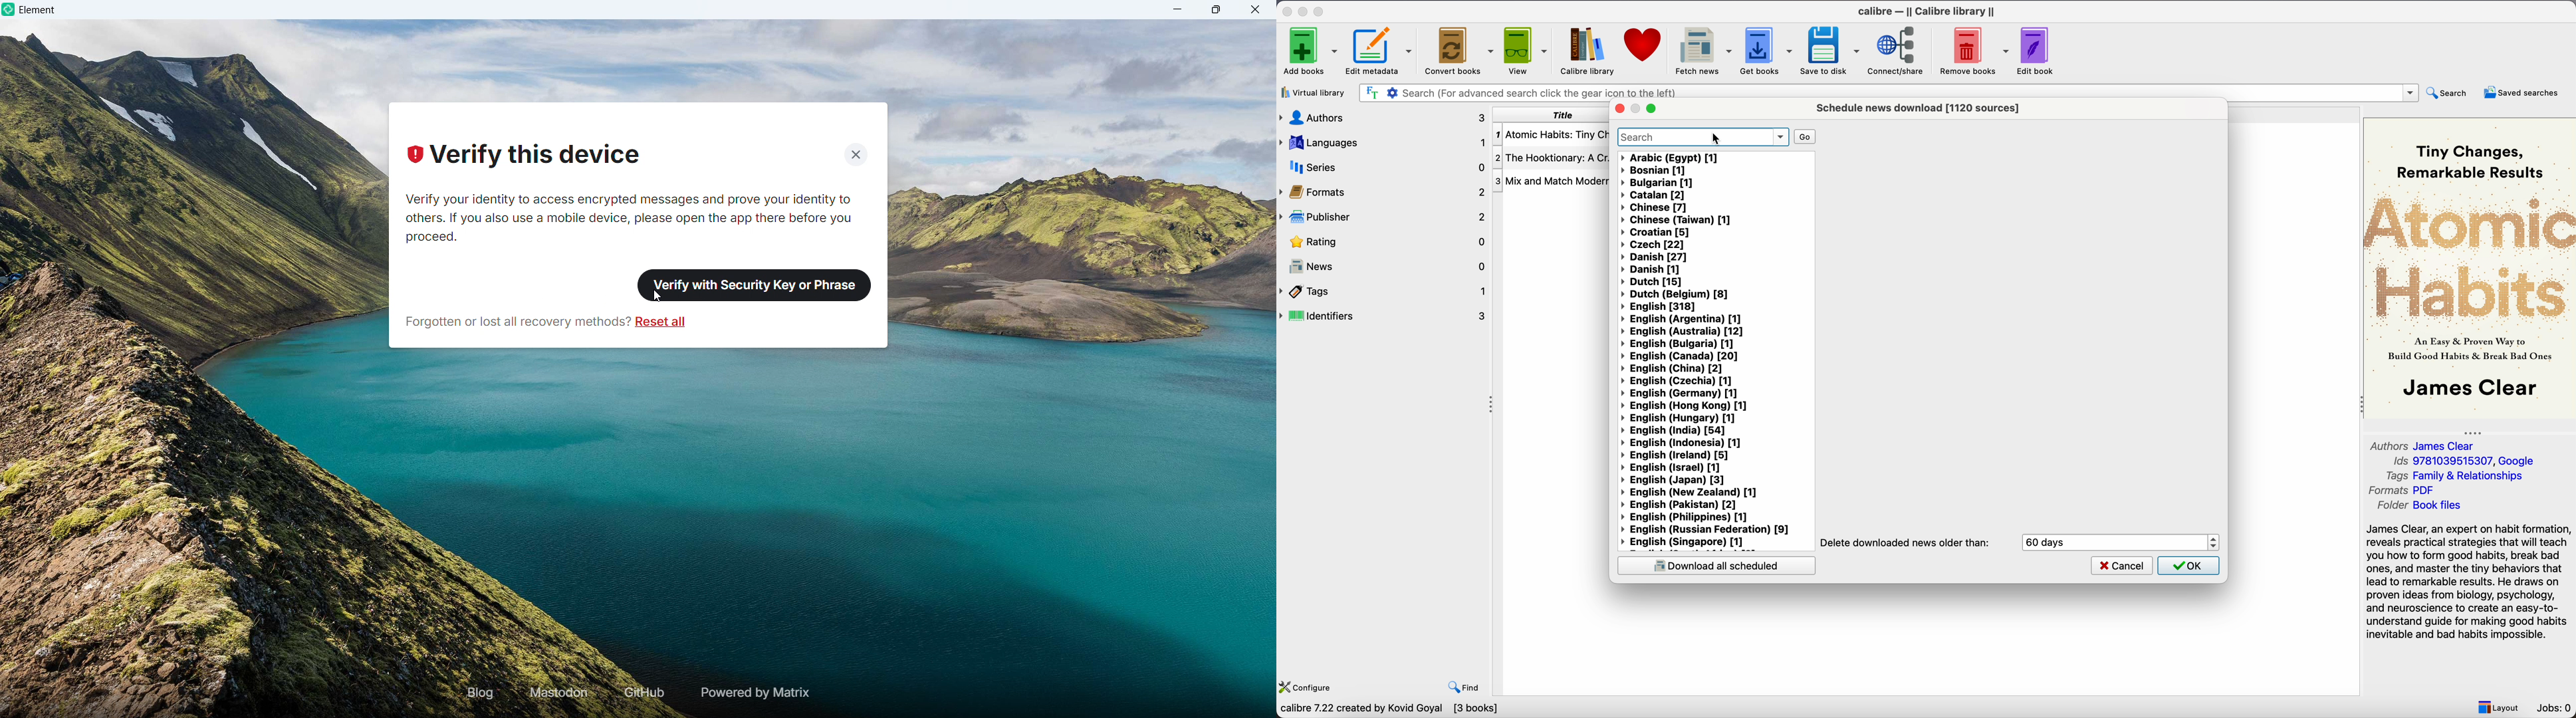 The width and height of the screenshot is (2576, 728). What do you see at coordinates (756, 284) in the screenshot?
I see `Verify with security key or phrase ` at bounding box center [756, 284].